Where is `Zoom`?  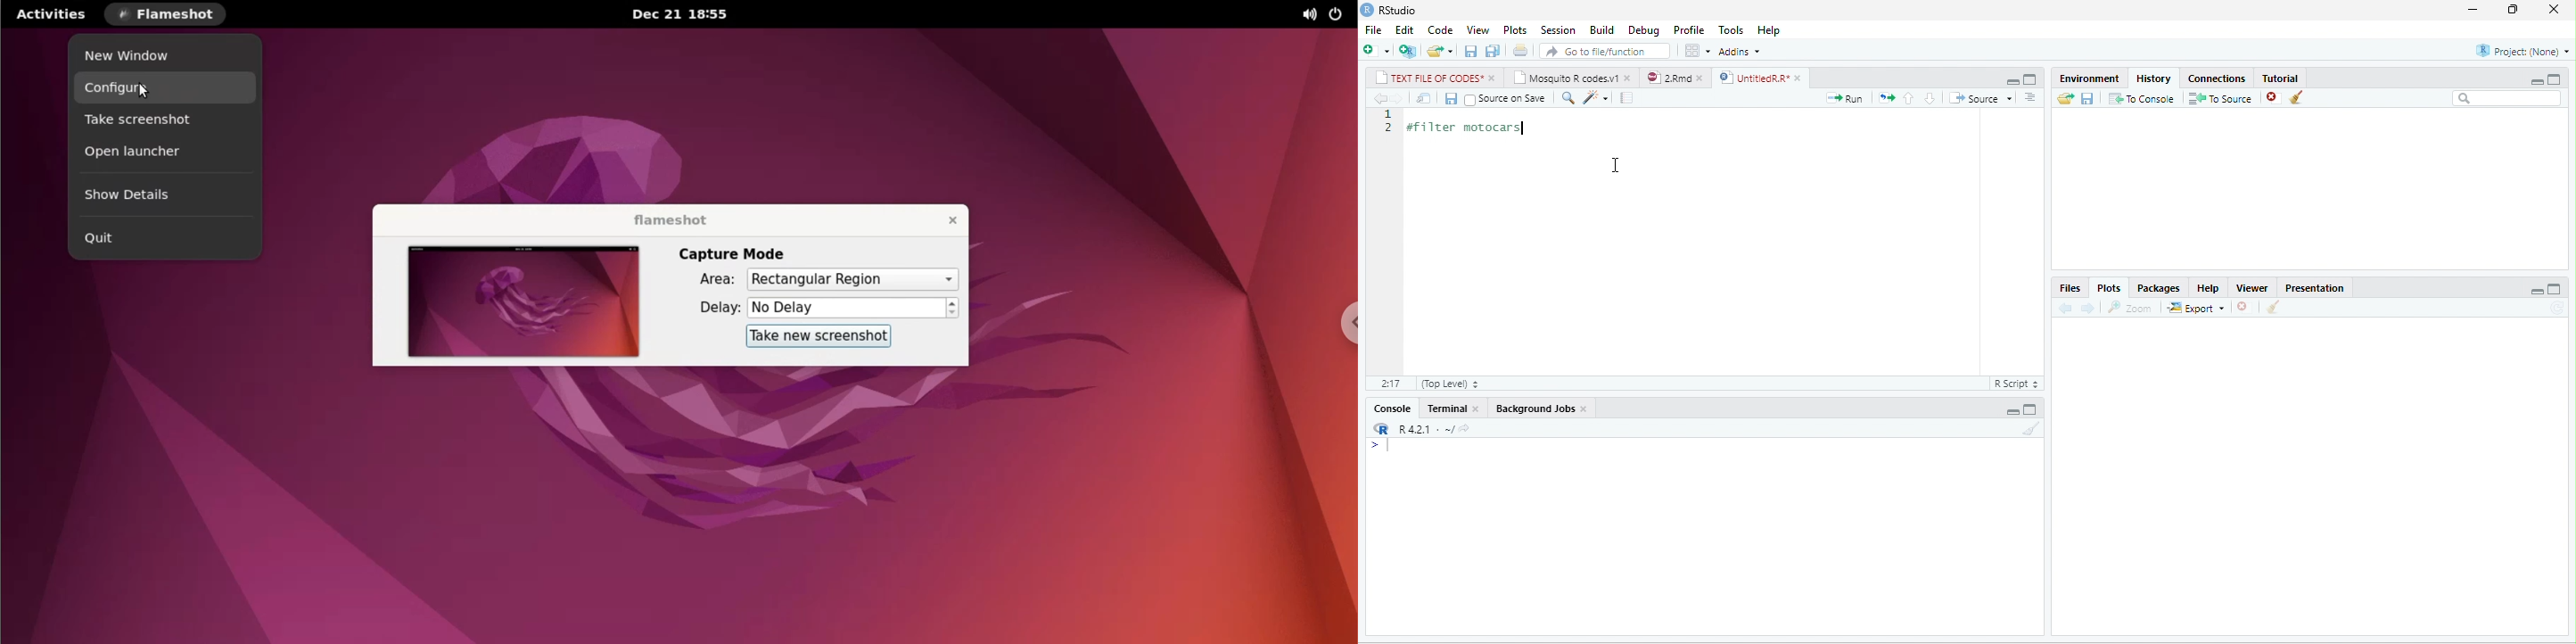 Zoom is located at coordinates (2128, 308).